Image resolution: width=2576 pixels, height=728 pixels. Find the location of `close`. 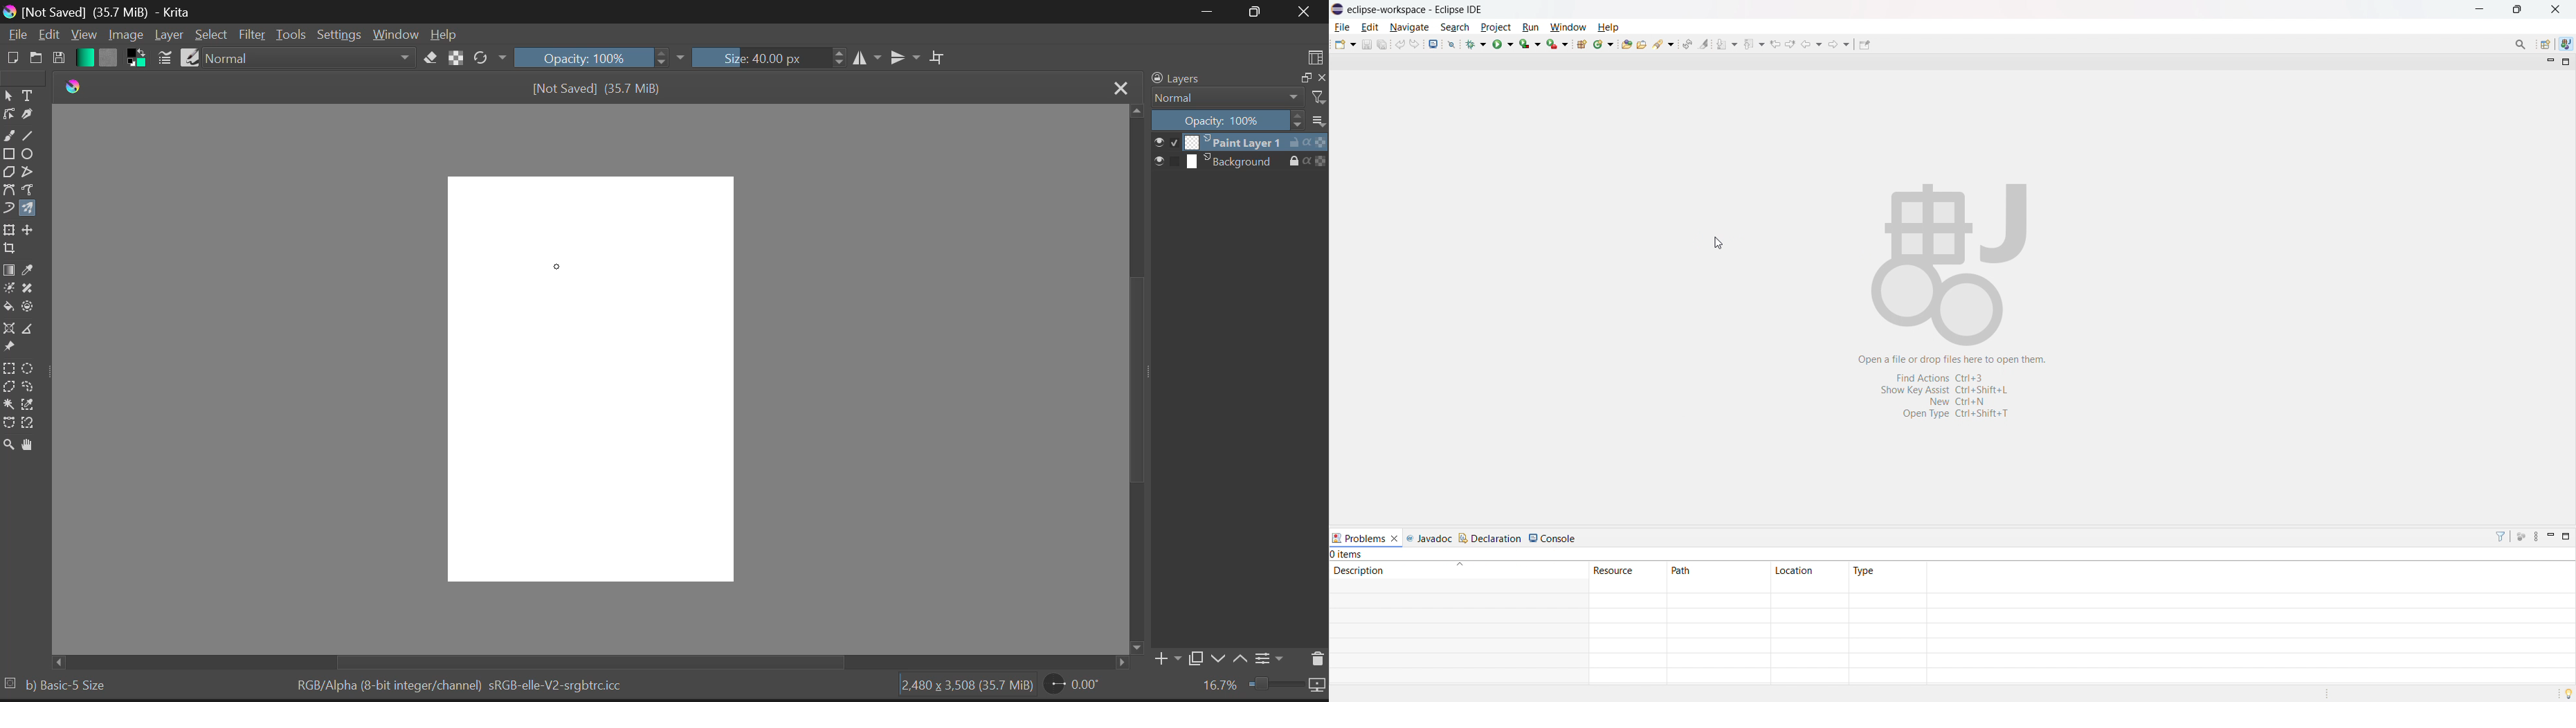

close is located at coordinates (1321, 78).